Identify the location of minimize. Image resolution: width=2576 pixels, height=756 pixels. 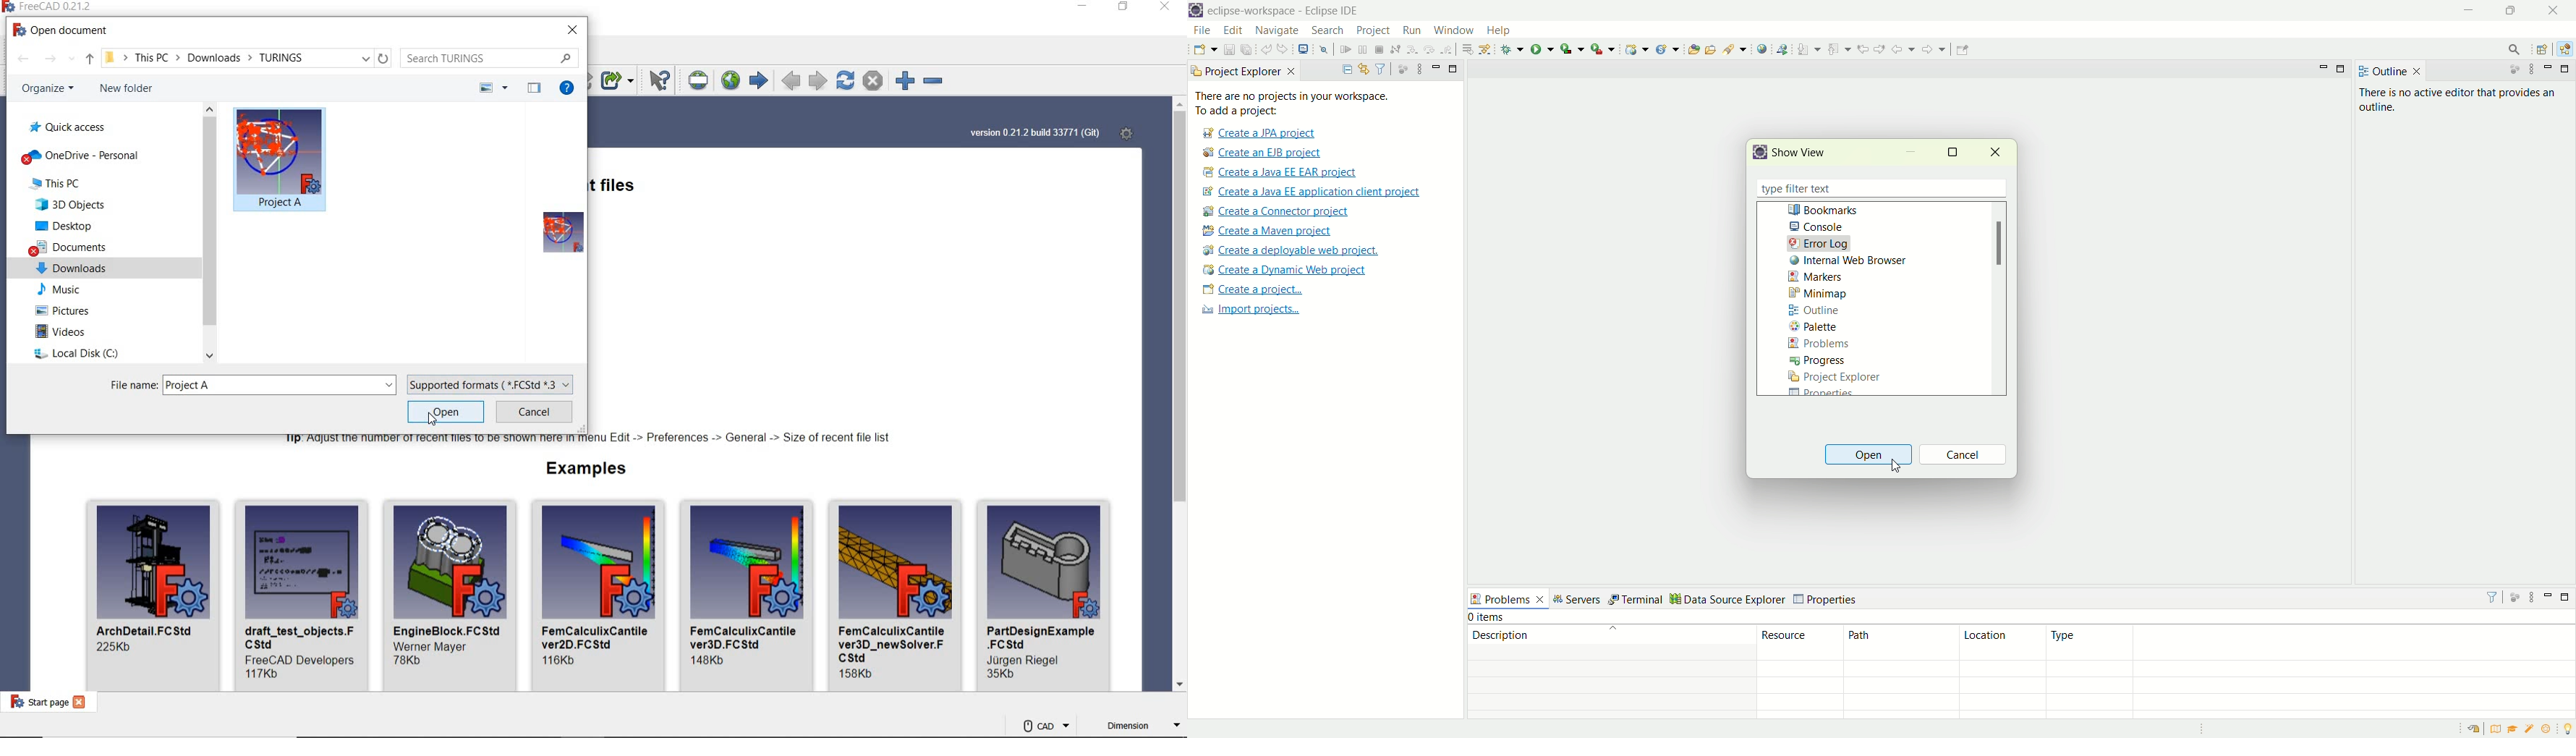
(1434, 67).